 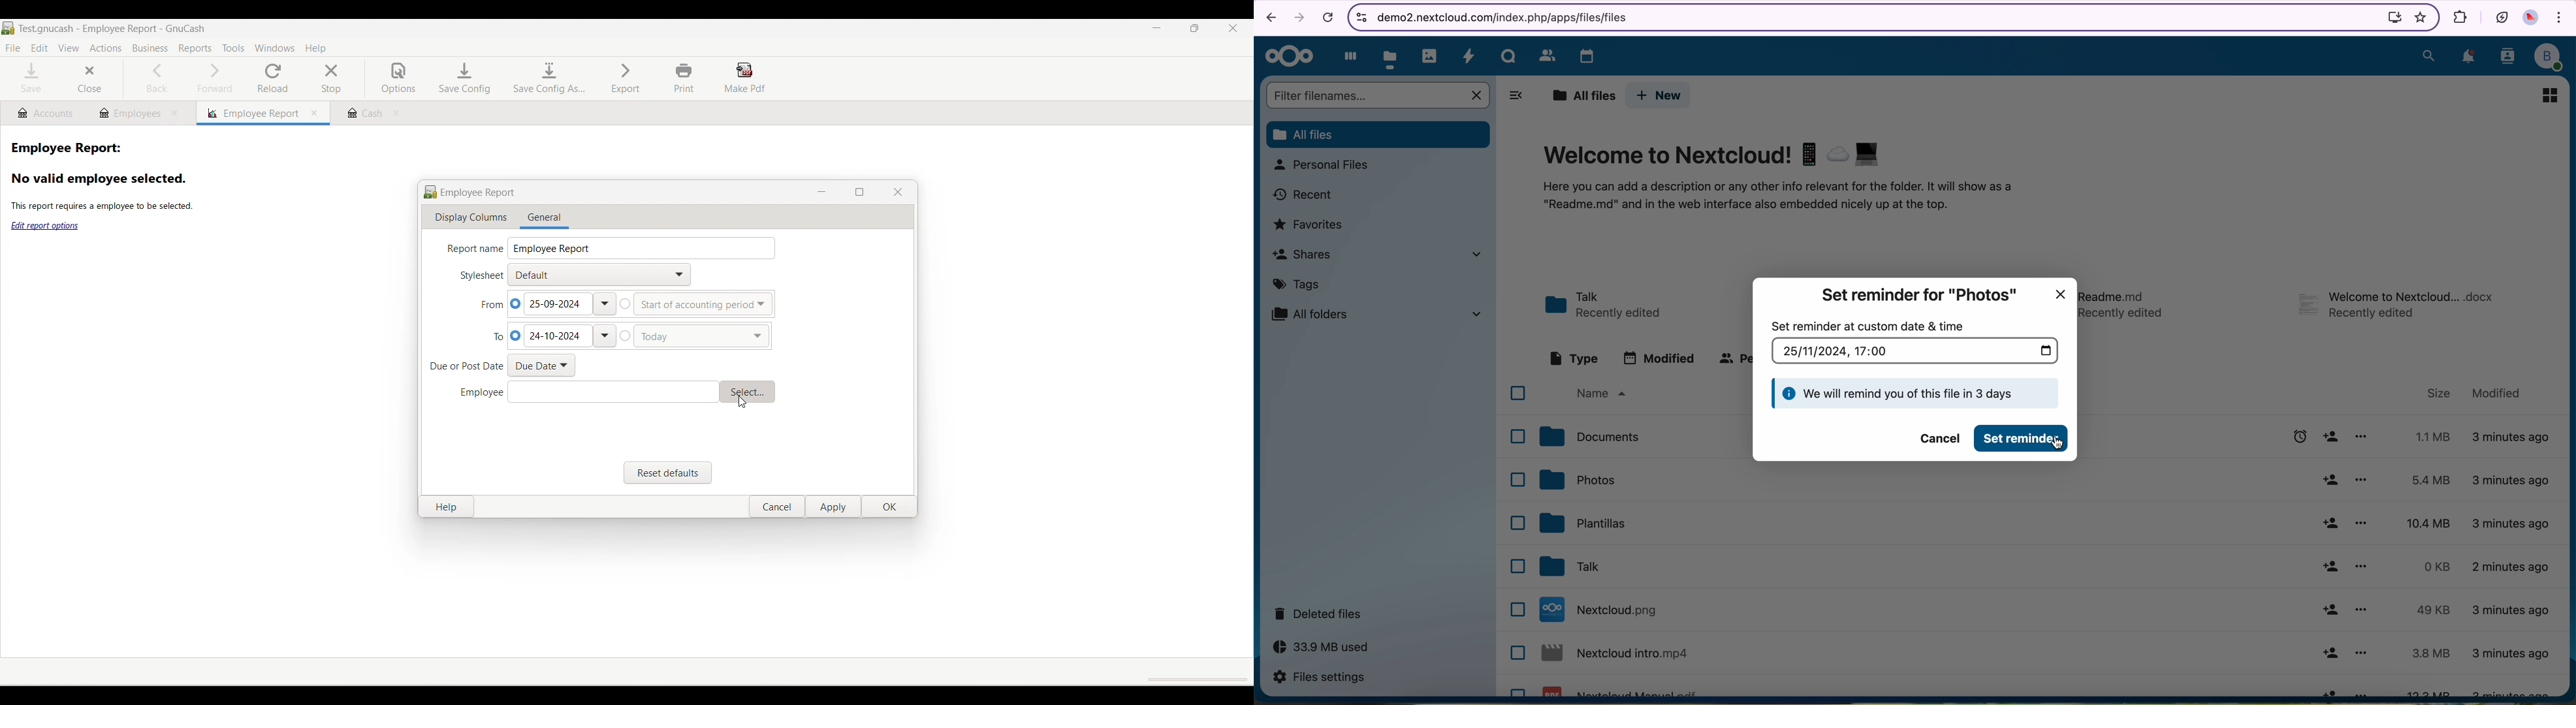 I want to click on favorites, so click(x=2418, y=17).